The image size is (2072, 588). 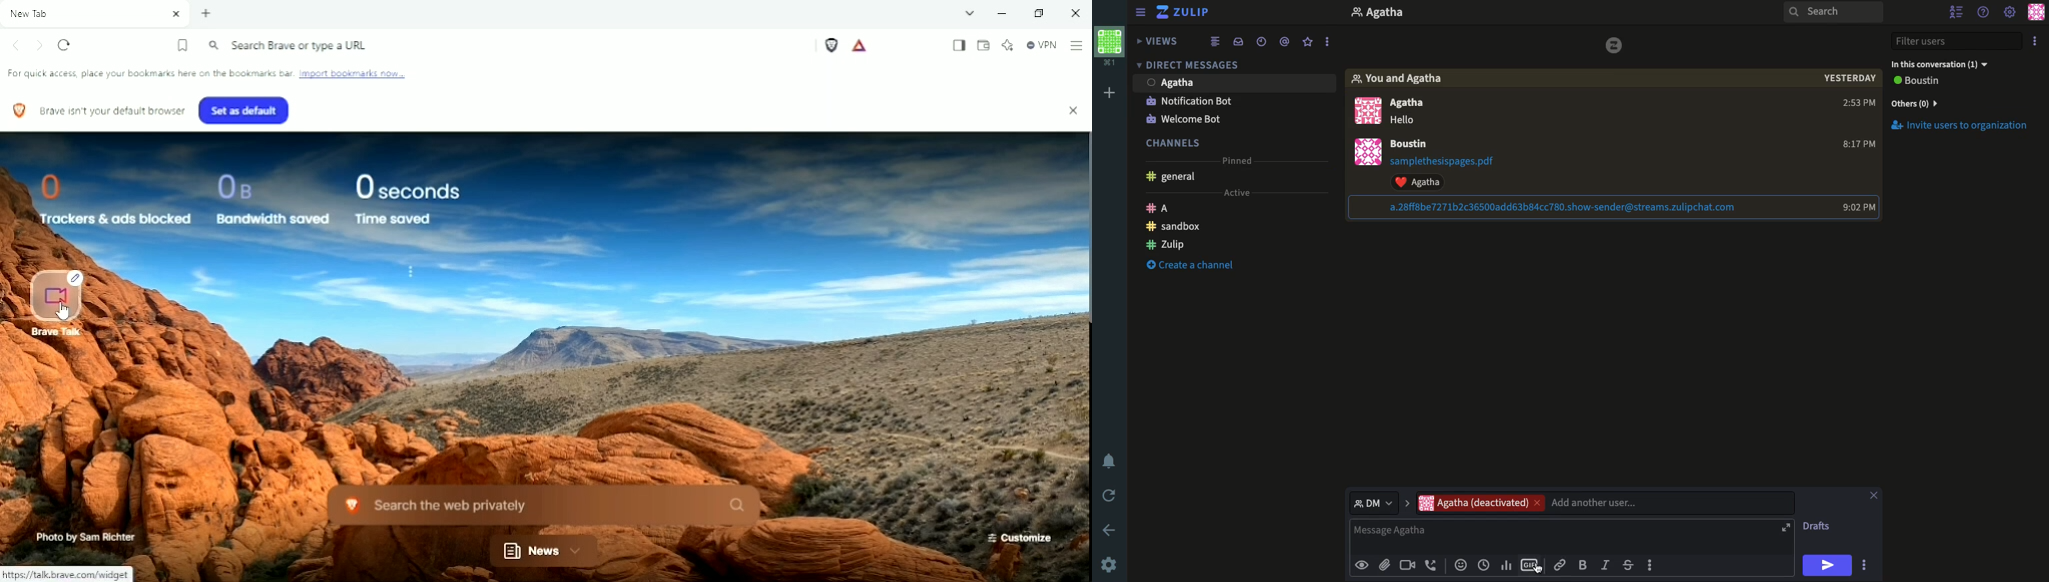 What do you see at coordinates (1332, 41) in the screenshot?
I see `More Options` at bounding box center [1332, 41].